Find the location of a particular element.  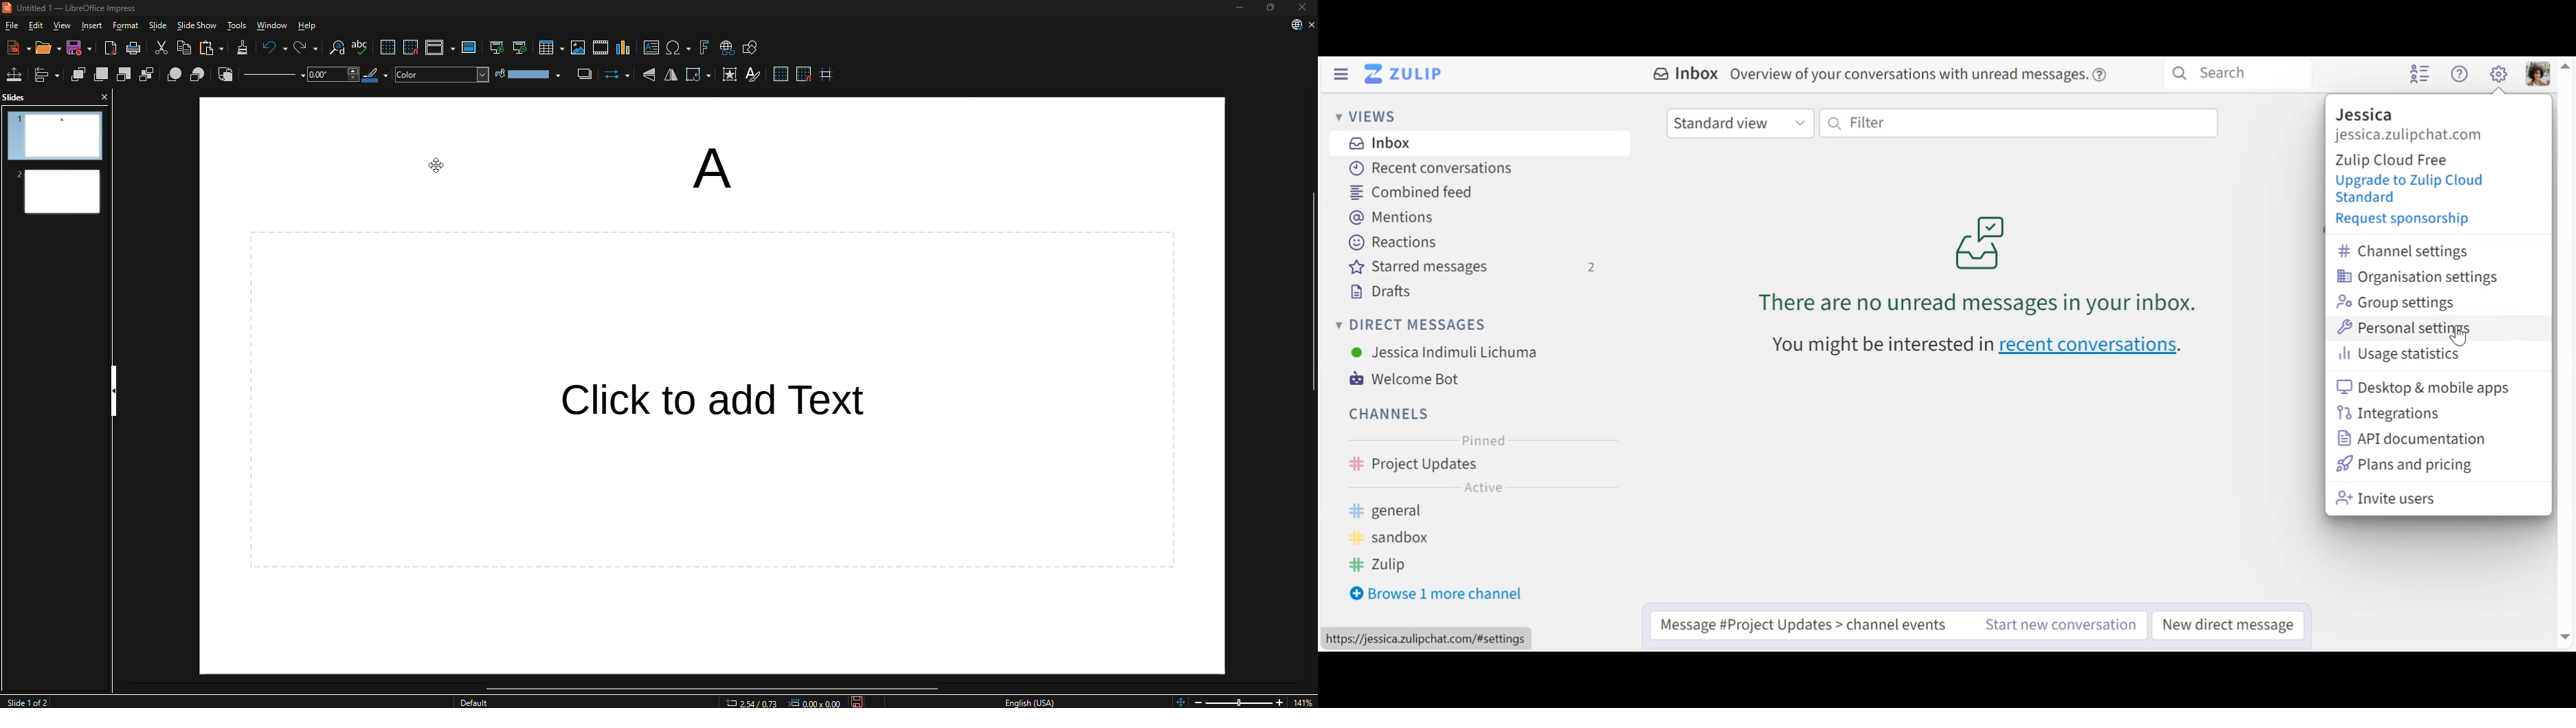

Insert Hyperlink is located at coordinates (728, 48).